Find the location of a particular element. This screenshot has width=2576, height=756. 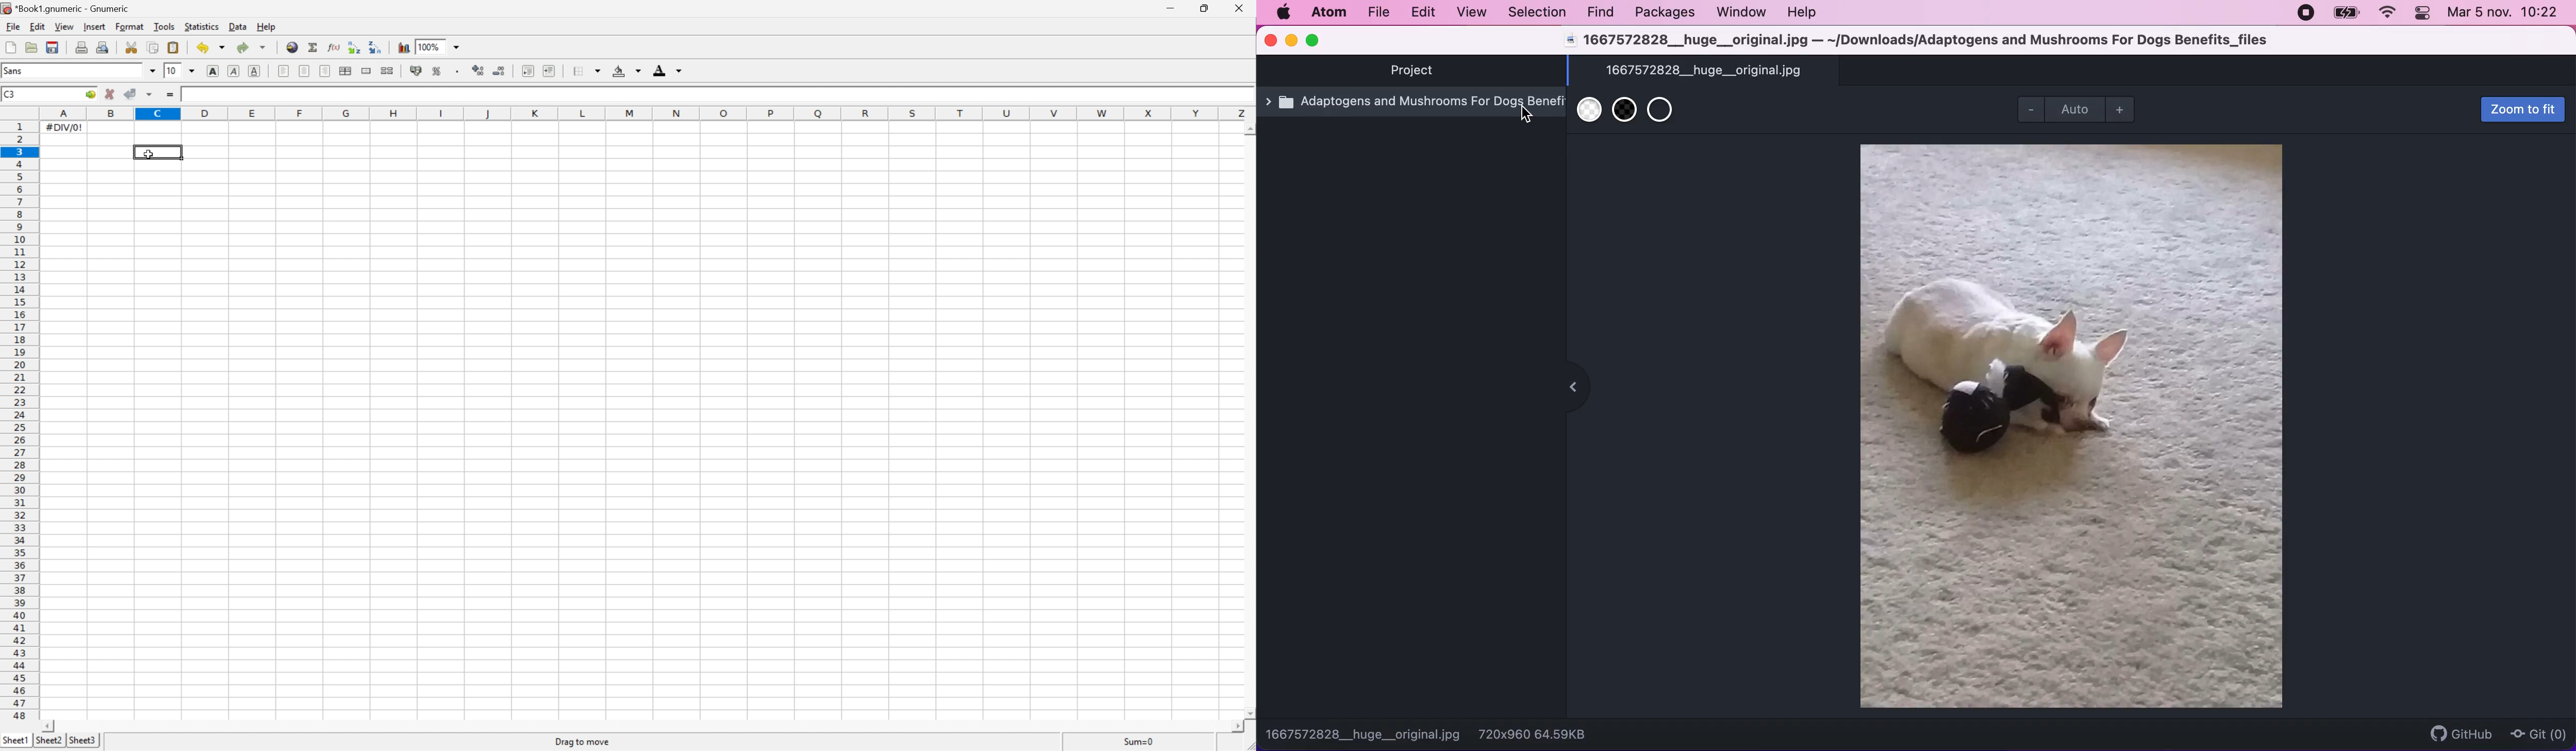

Scroll down is located at coordinates (1247, 714).